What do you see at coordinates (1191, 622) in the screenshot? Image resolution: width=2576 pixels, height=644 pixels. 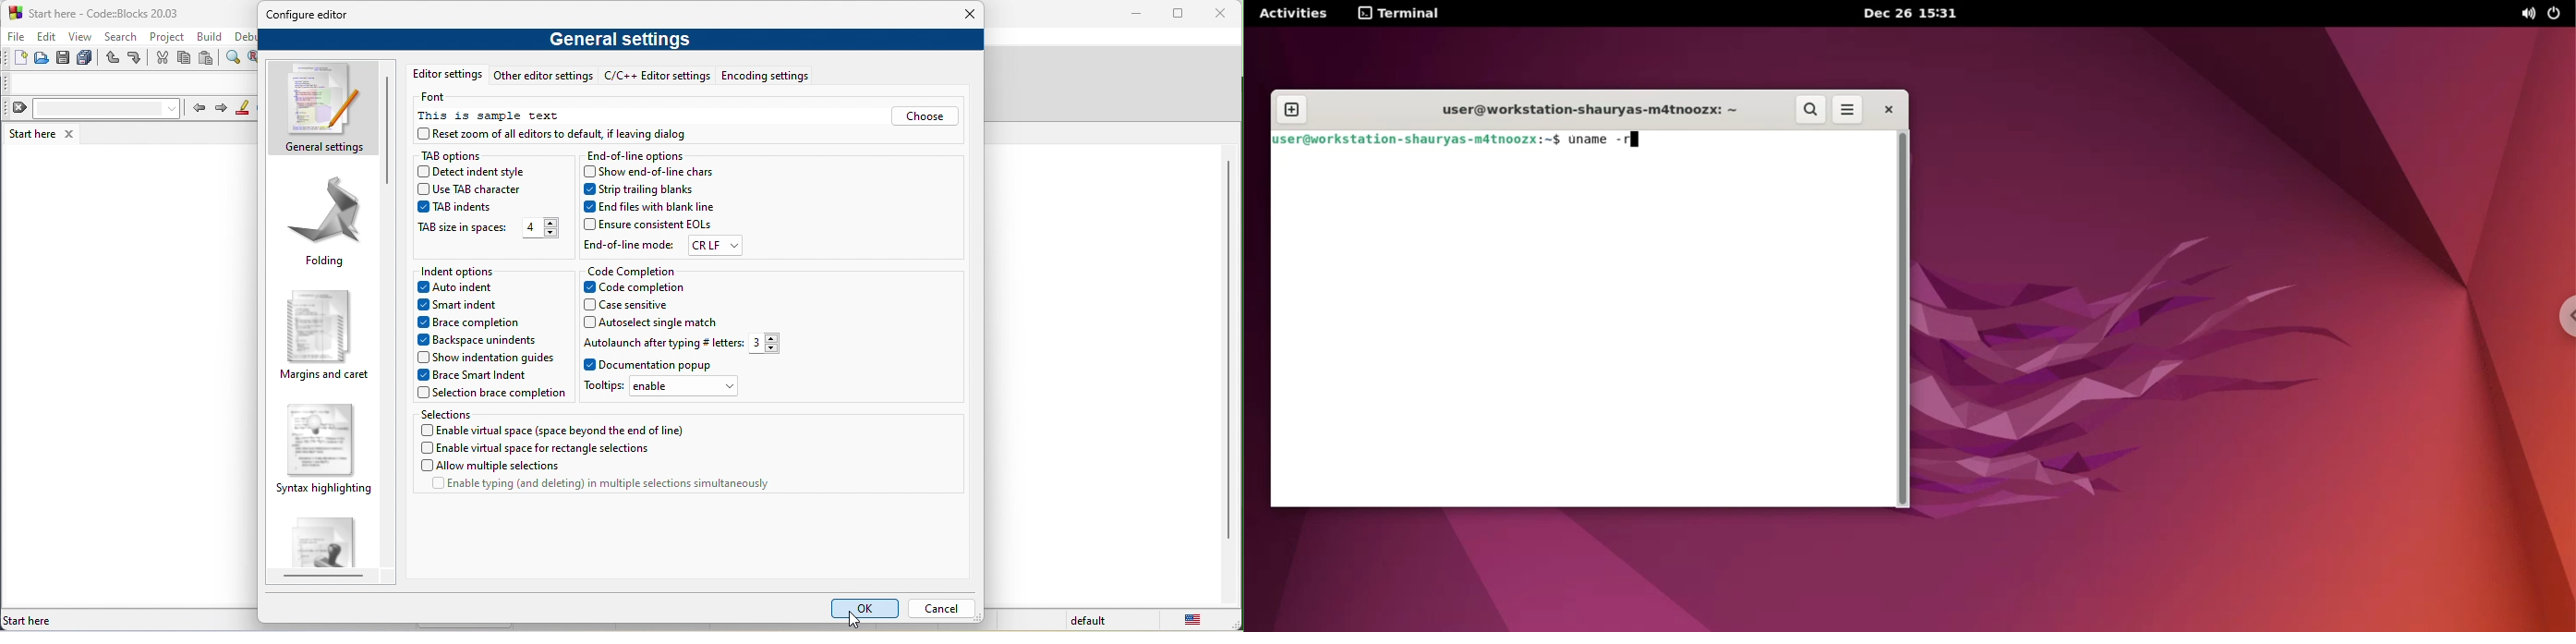 I see `united state` at bounding box center [1191, 622].